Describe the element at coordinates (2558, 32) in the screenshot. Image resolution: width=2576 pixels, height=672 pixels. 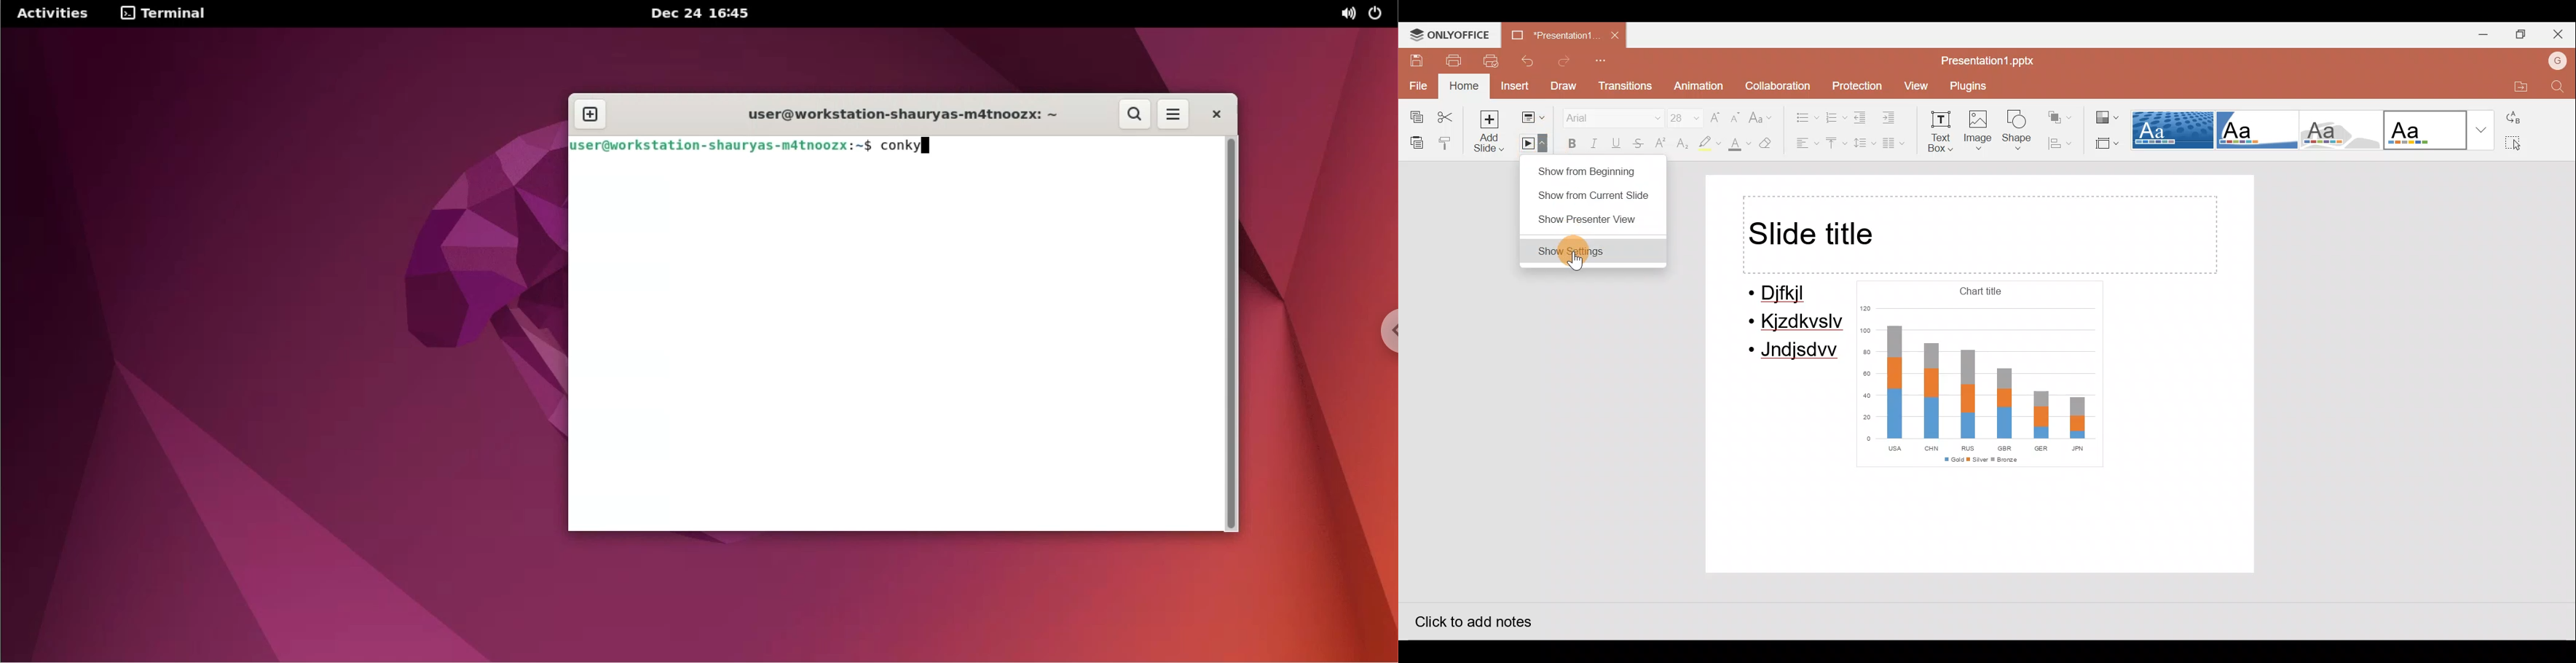
I see `Close` at that location.